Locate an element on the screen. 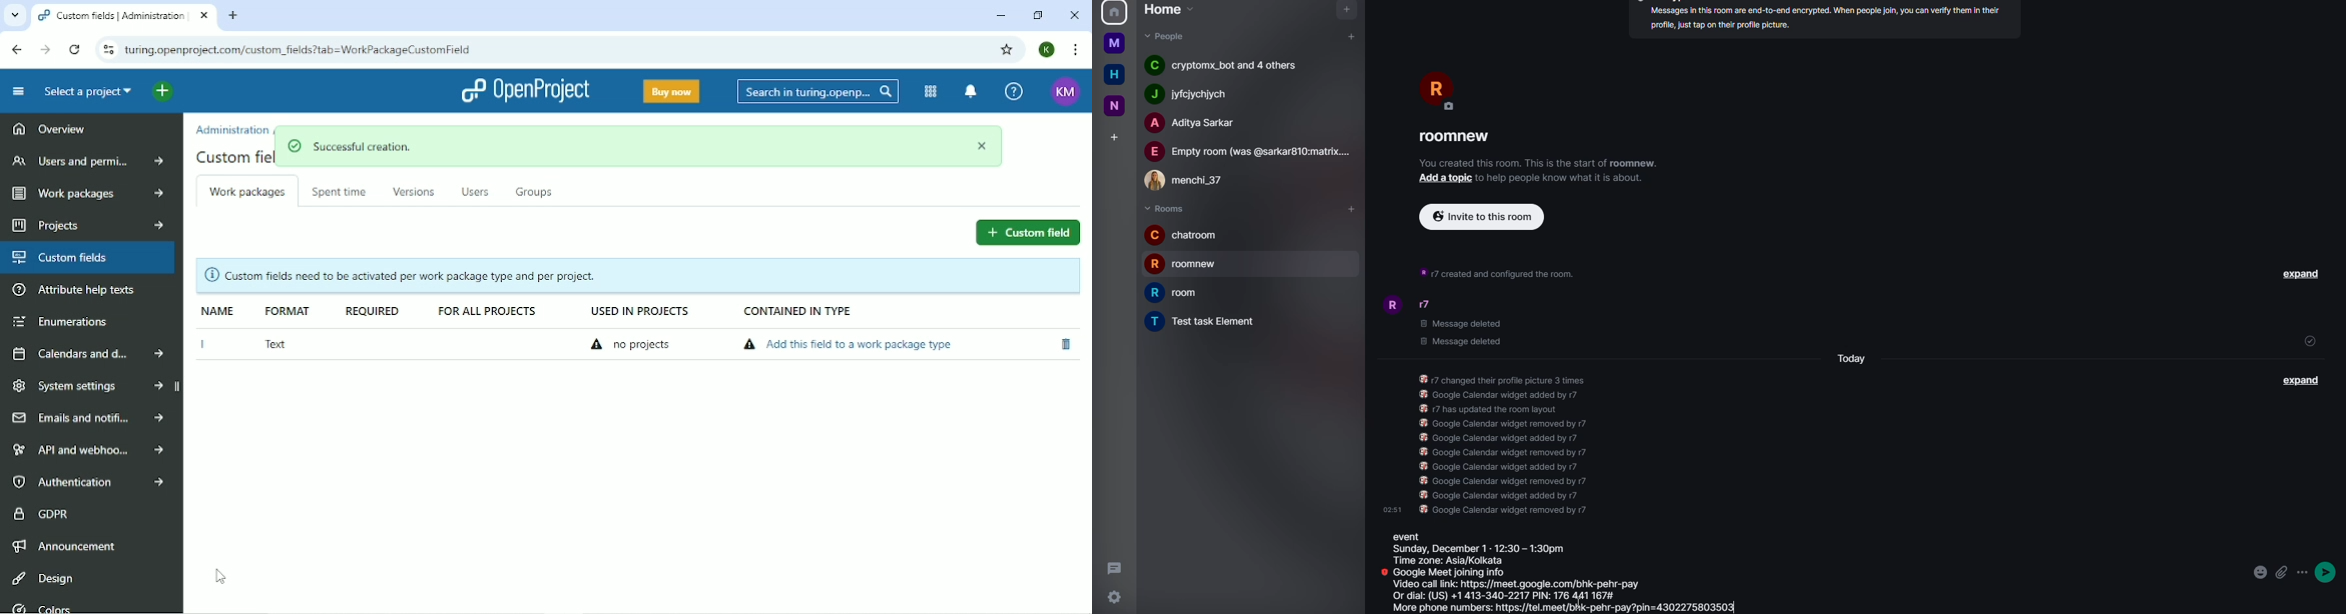 The height and width of the screenshot is (616, 2352). rooms is located at coordinates (1165, 208).